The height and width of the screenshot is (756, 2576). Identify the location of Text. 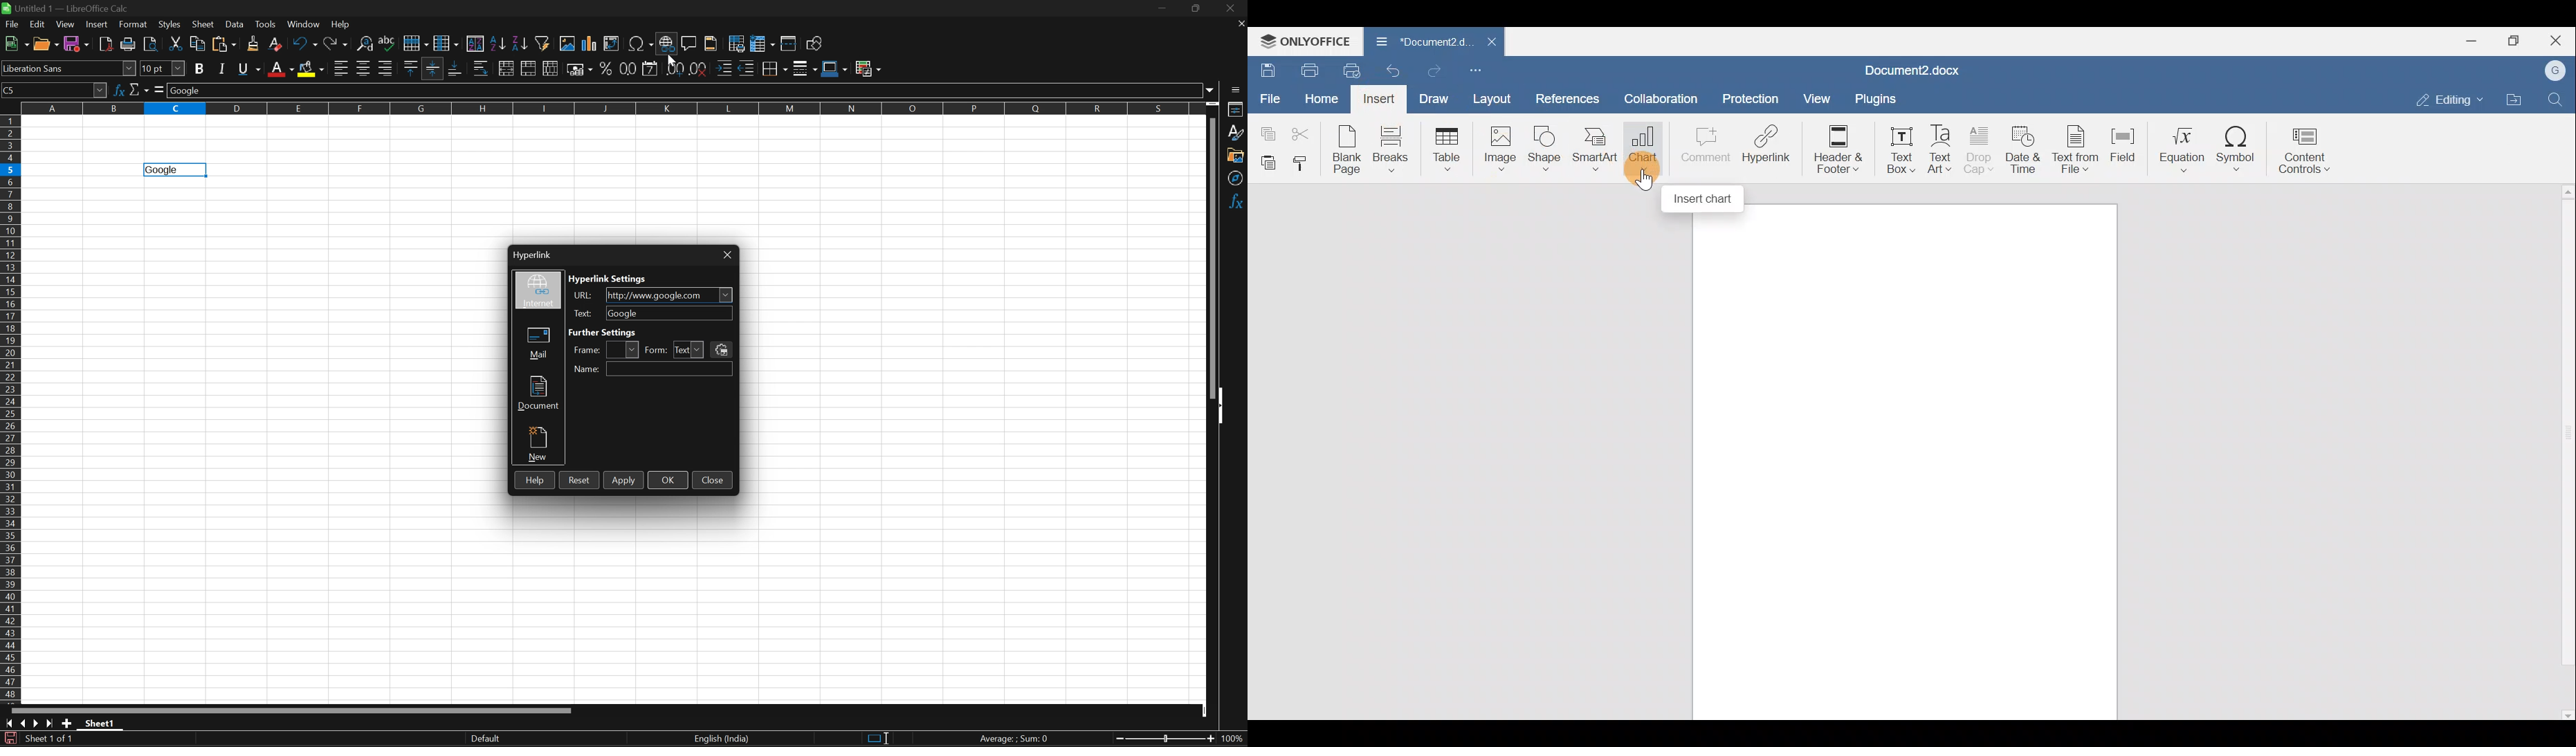
(681, 347).